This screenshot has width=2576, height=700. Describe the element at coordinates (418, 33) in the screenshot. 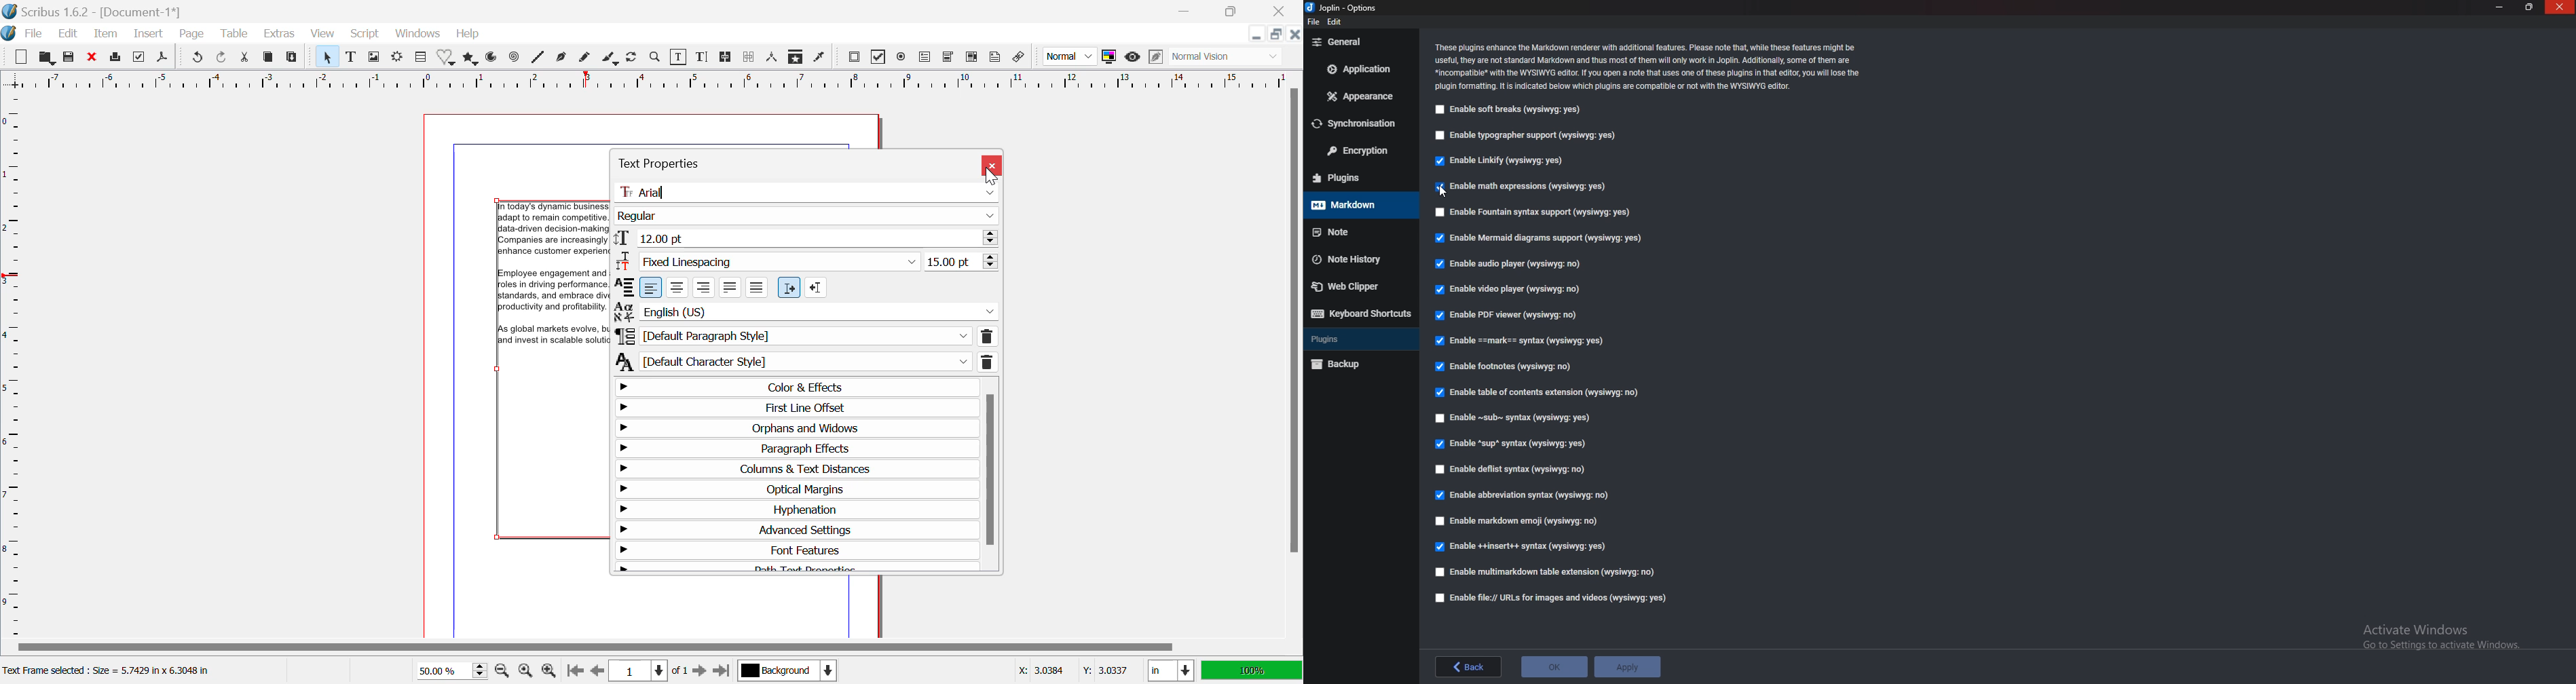

I see `Windows` at that location.